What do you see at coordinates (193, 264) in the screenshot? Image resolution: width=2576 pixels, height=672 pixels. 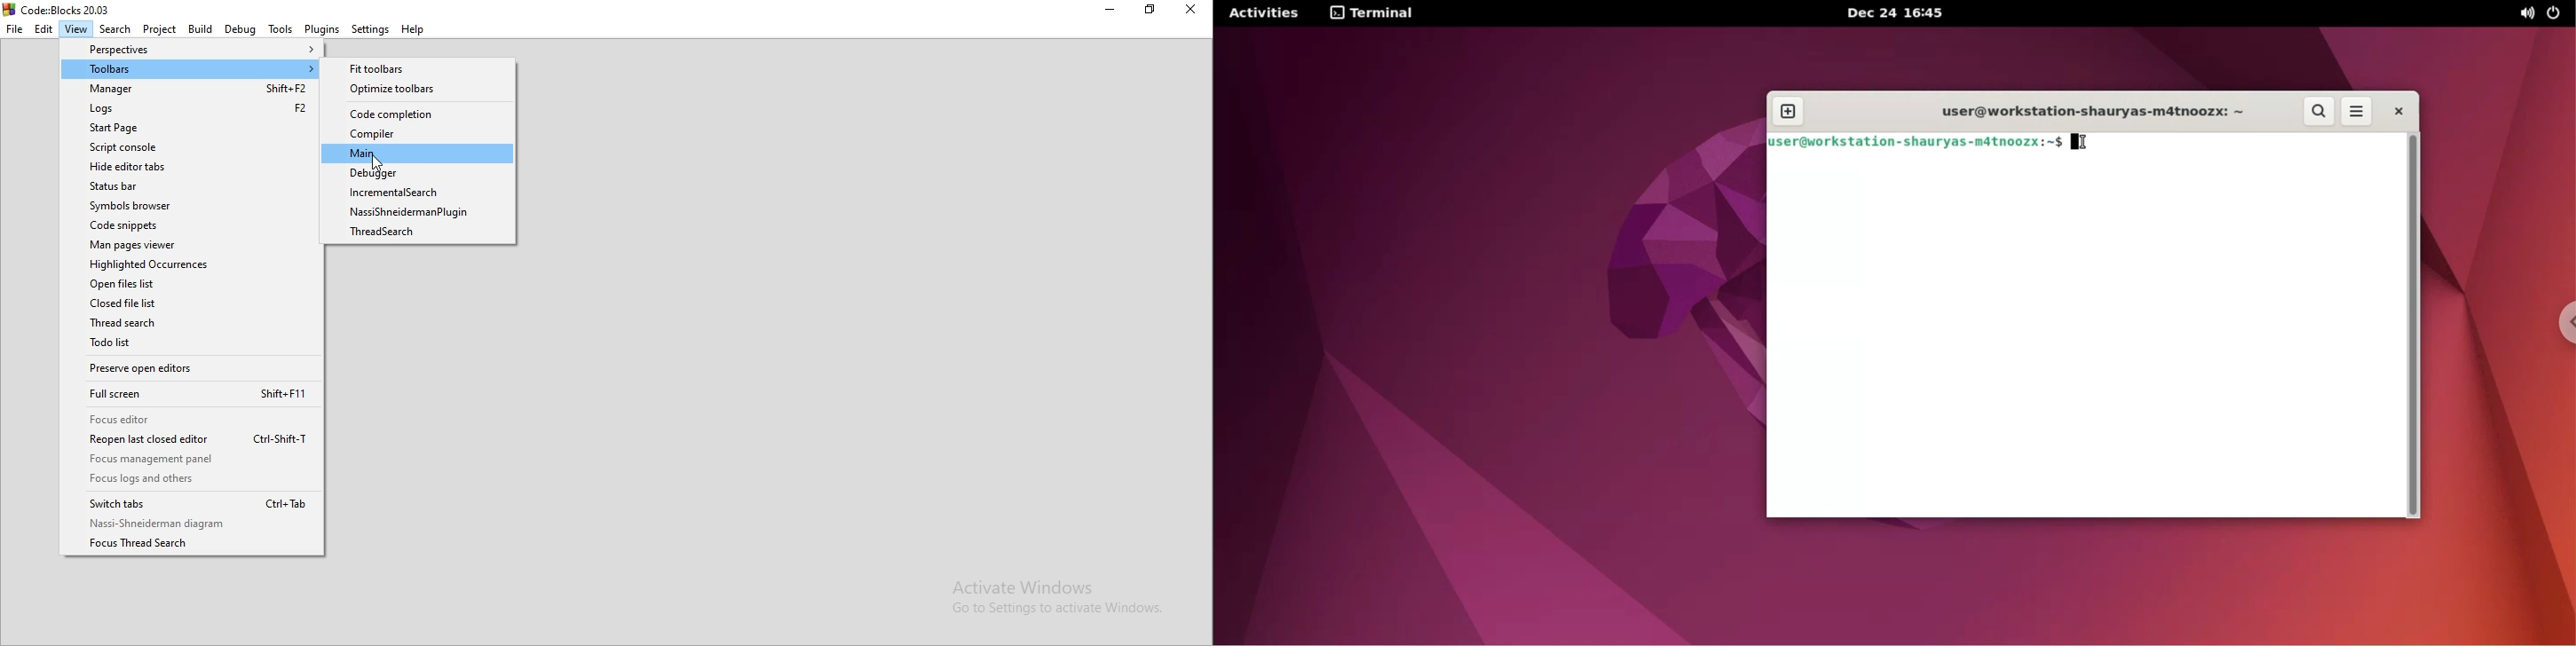 I see `Highlighted Occurences` at bounding box center [193, 264].